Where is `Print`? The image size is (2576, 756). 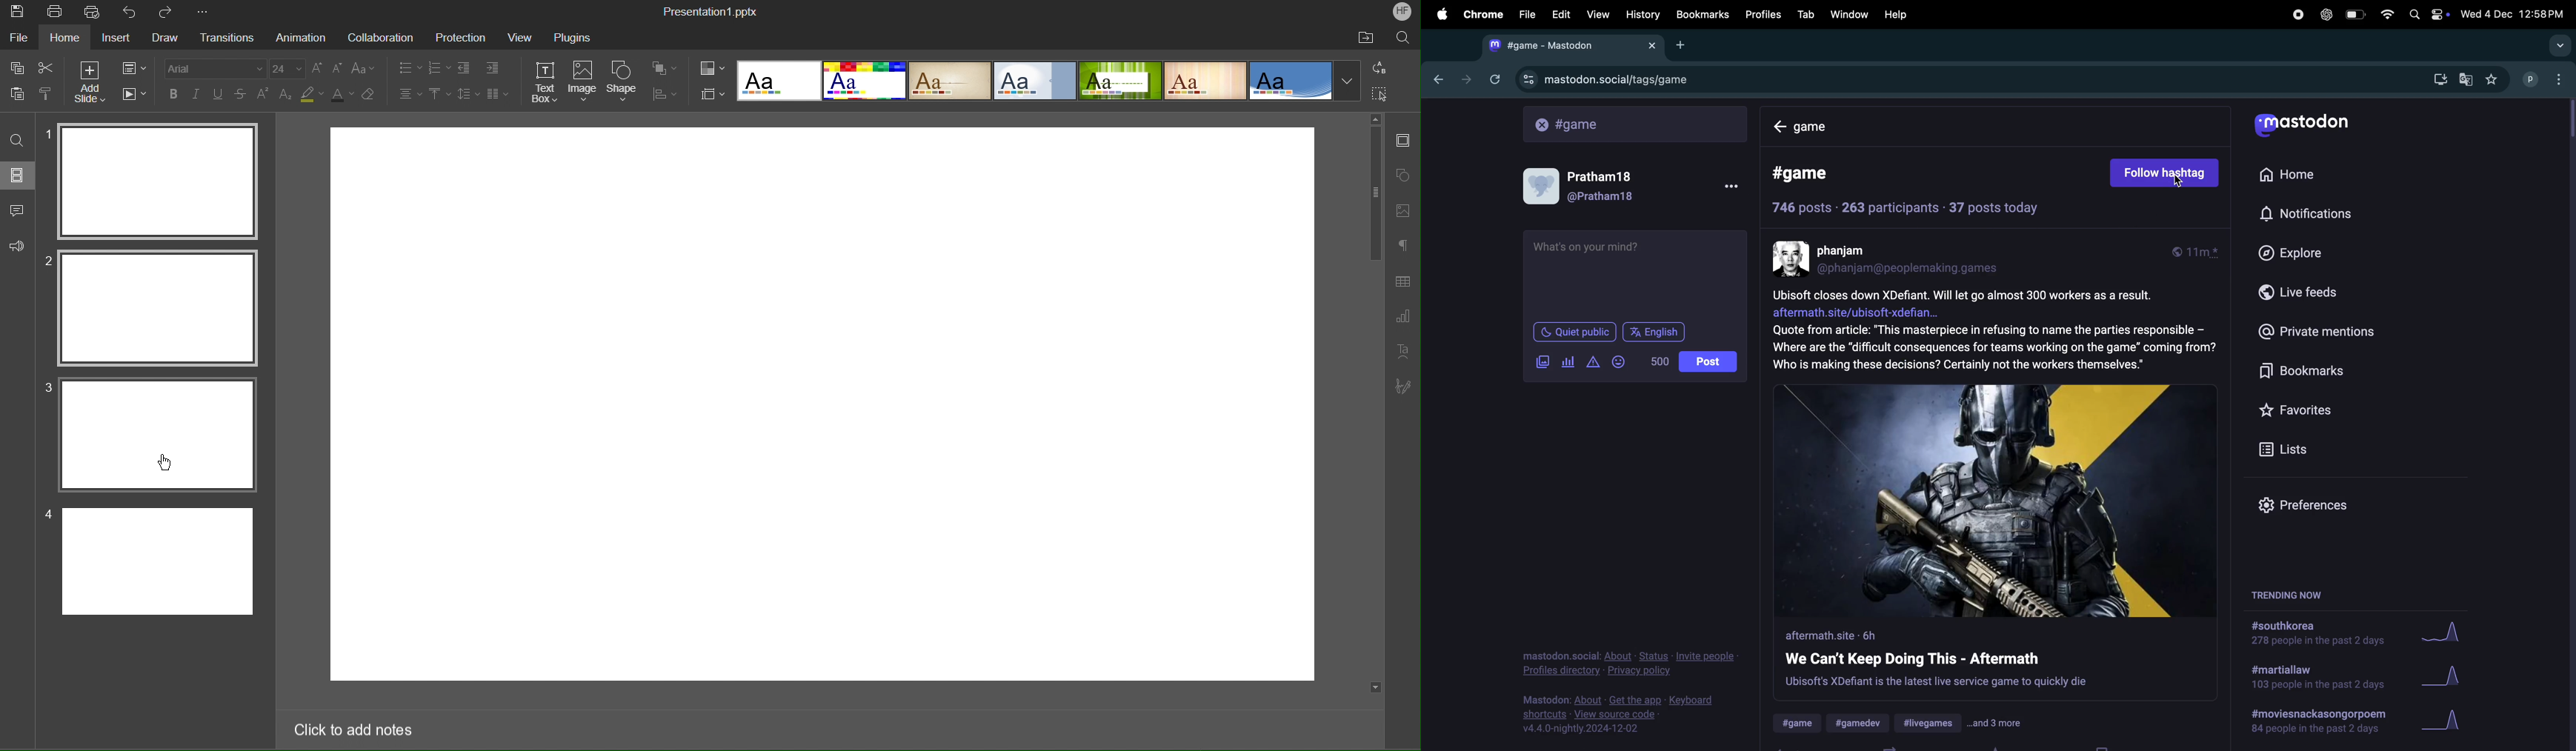
Print is located at coordinates (53, 11).